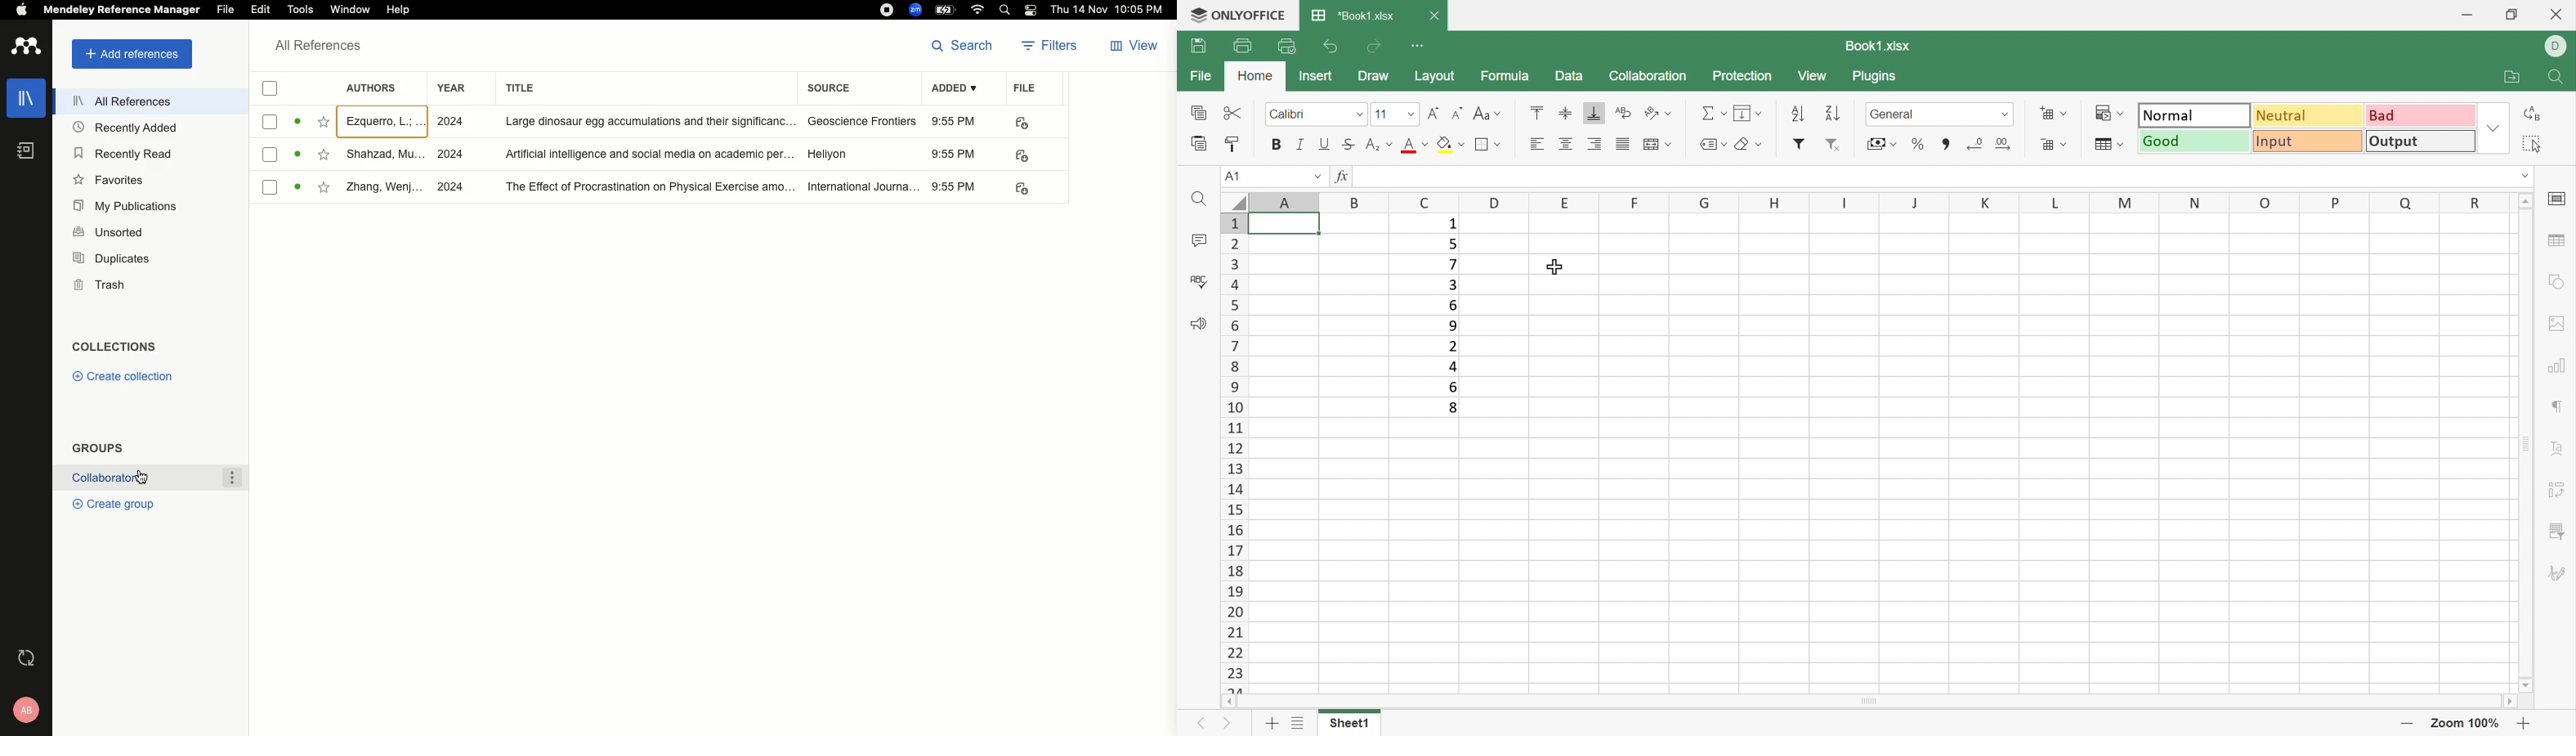 This screenshot has height=756, width=2576. I want to click on 9:55 PM, so click(955, 122).